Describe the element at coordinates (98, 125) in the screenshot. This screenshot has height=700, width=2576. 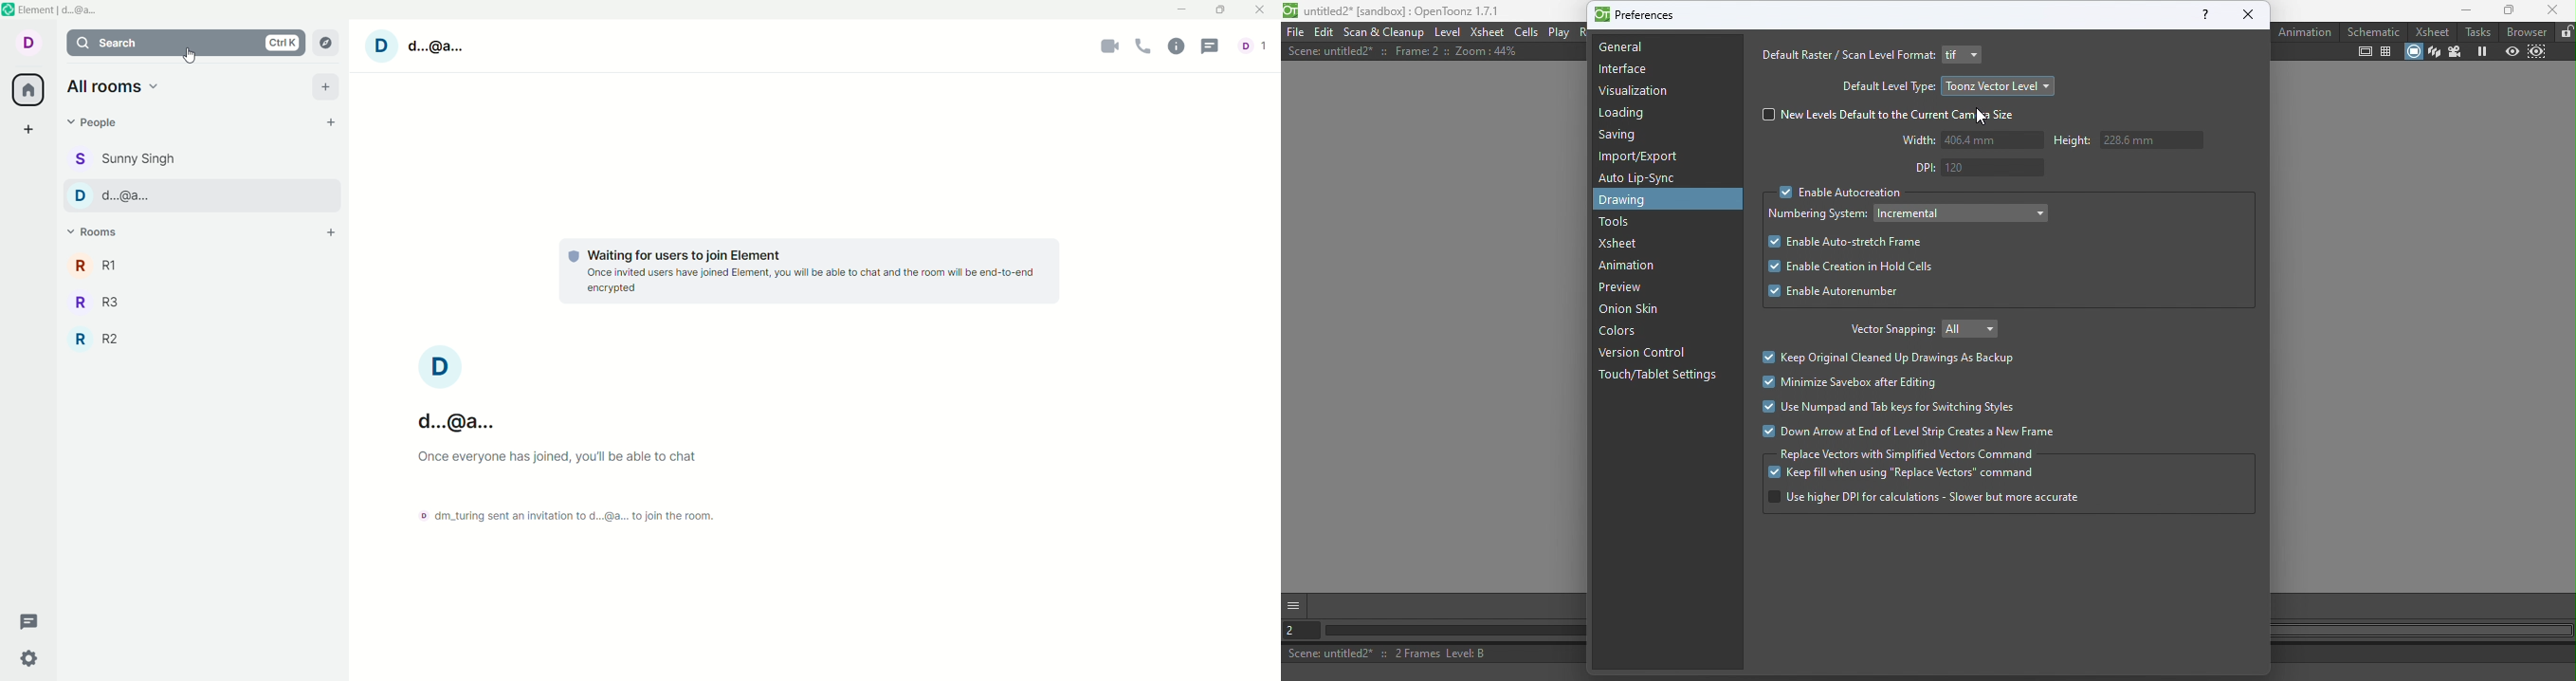
I see `people` at that location.